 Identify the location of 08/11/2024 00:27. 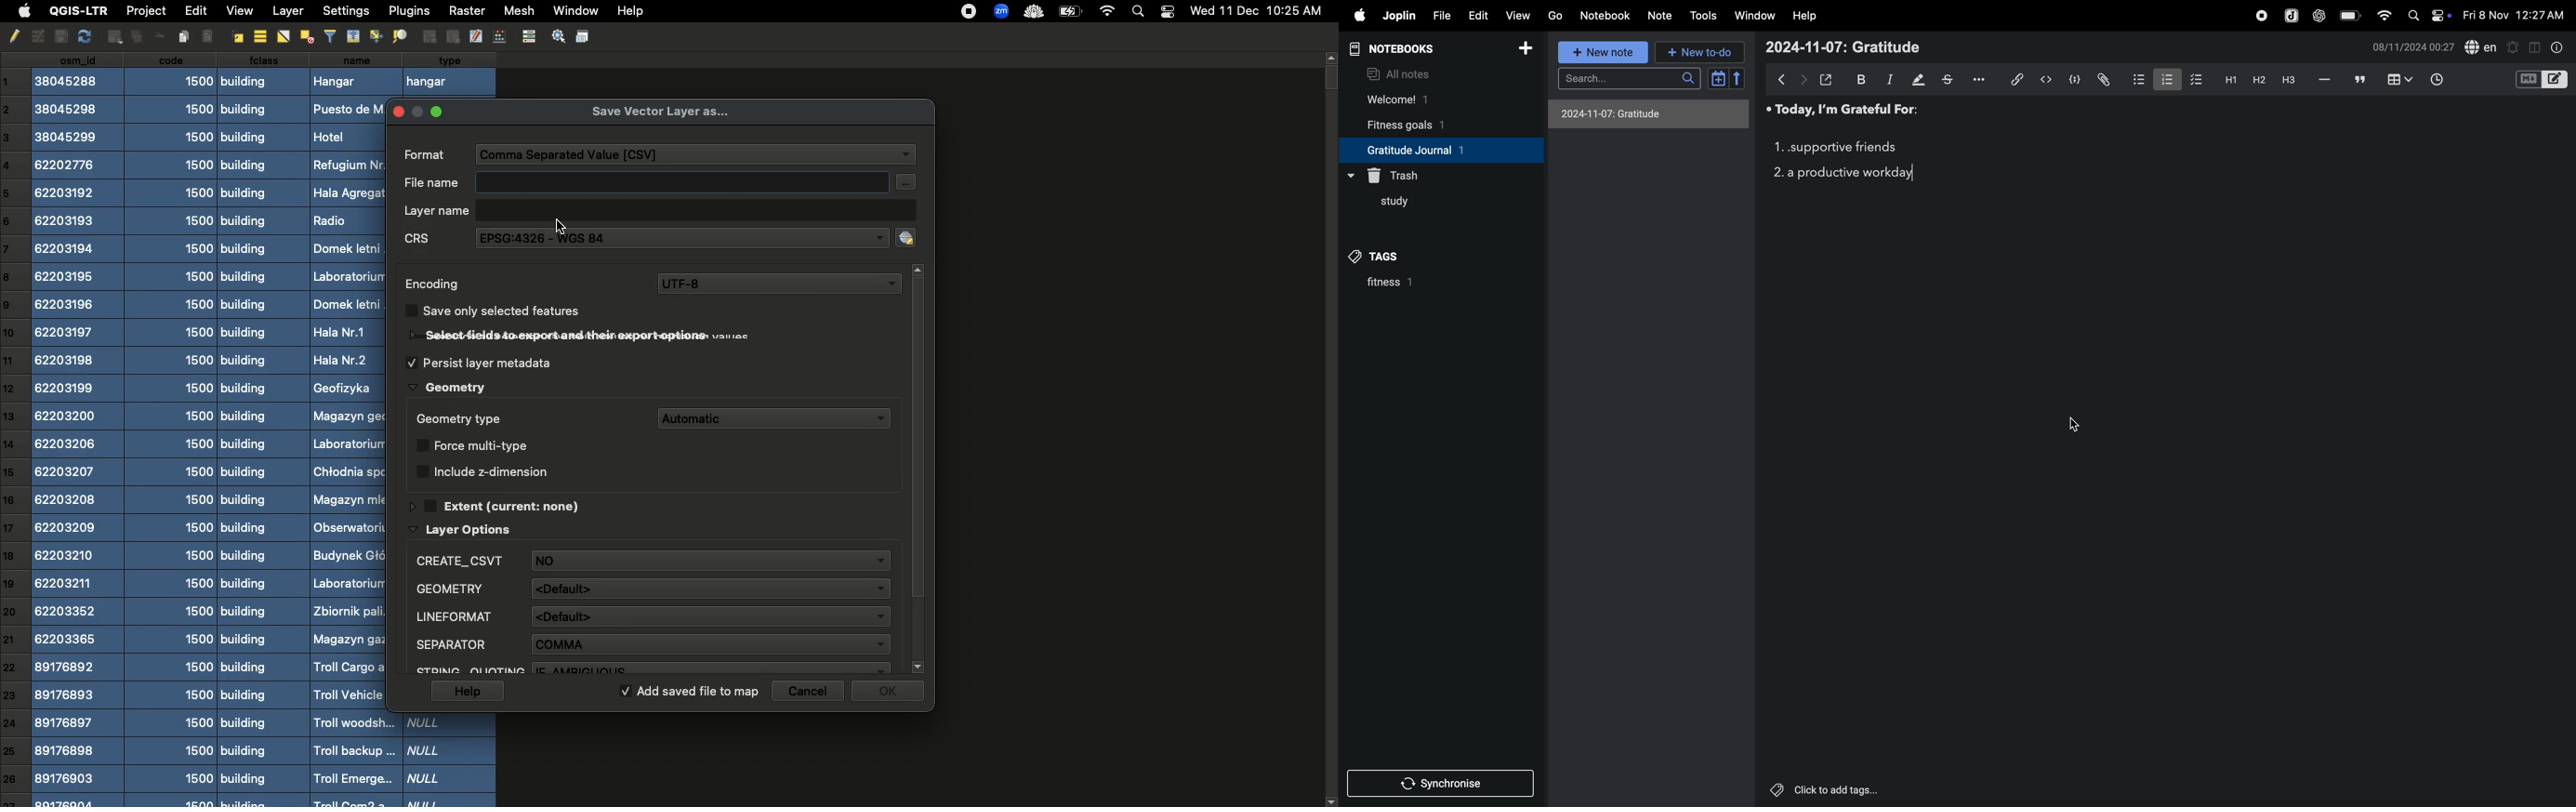
(2410, 48).